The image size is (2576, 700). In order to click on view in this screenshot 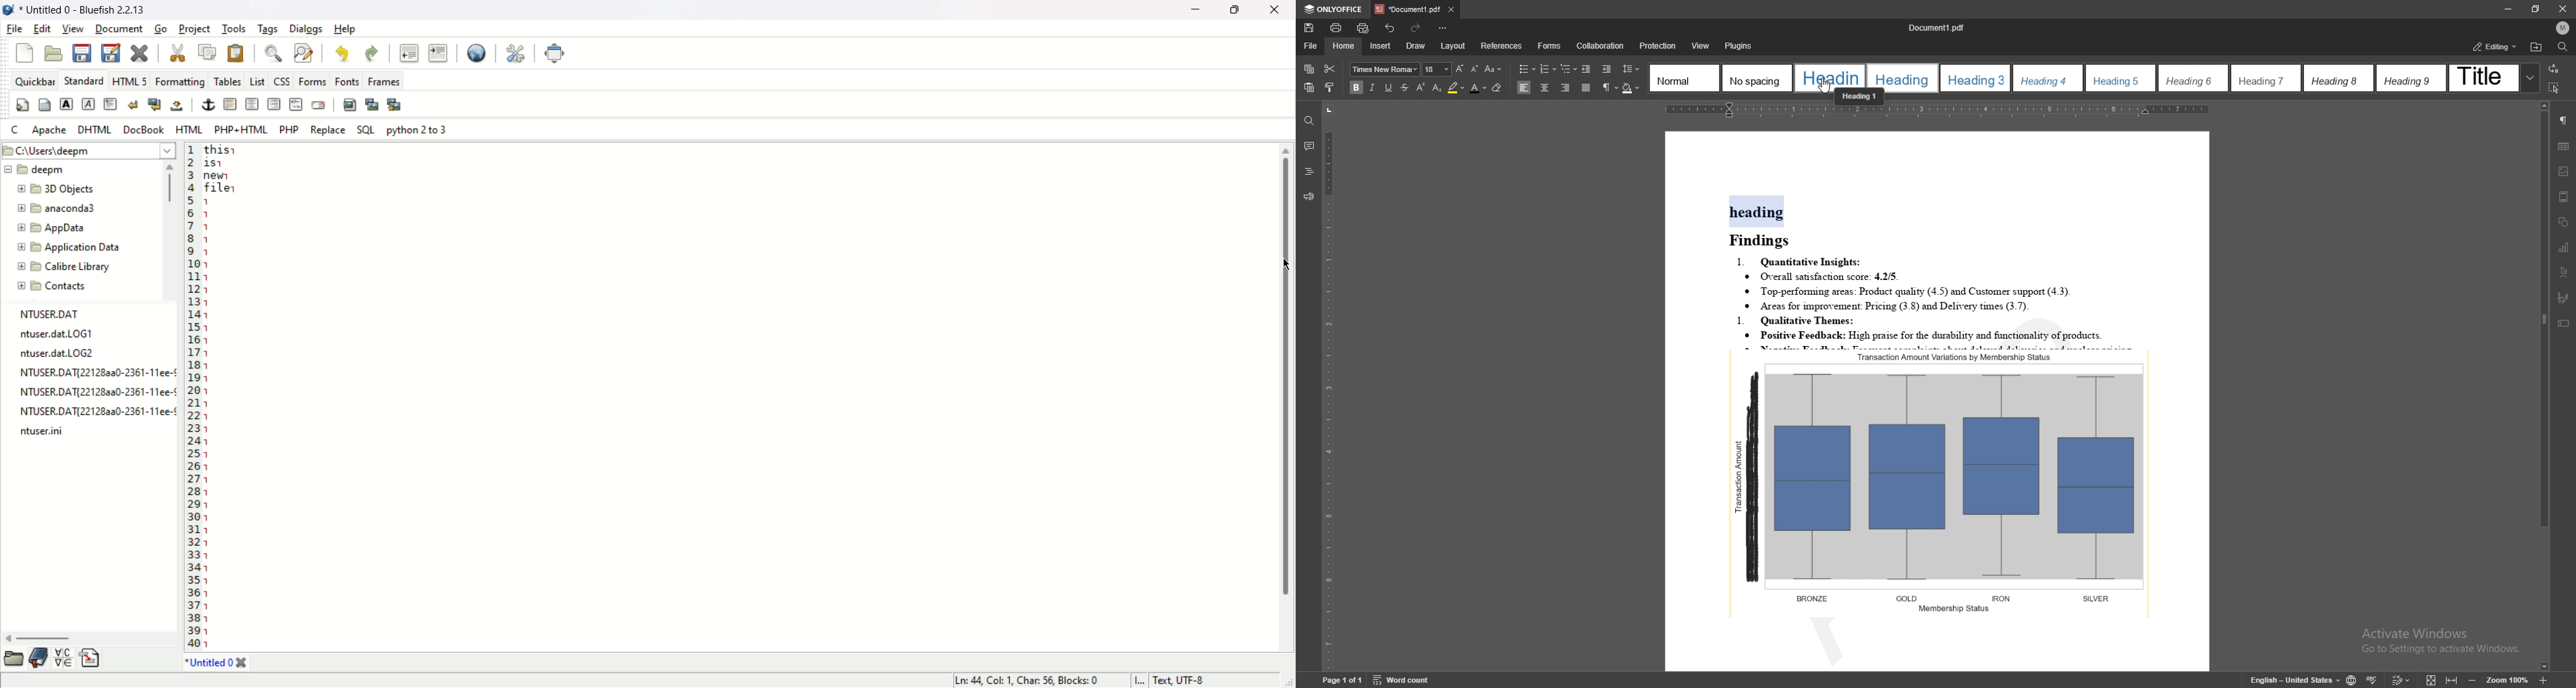, I will do `click(74, 28)`.